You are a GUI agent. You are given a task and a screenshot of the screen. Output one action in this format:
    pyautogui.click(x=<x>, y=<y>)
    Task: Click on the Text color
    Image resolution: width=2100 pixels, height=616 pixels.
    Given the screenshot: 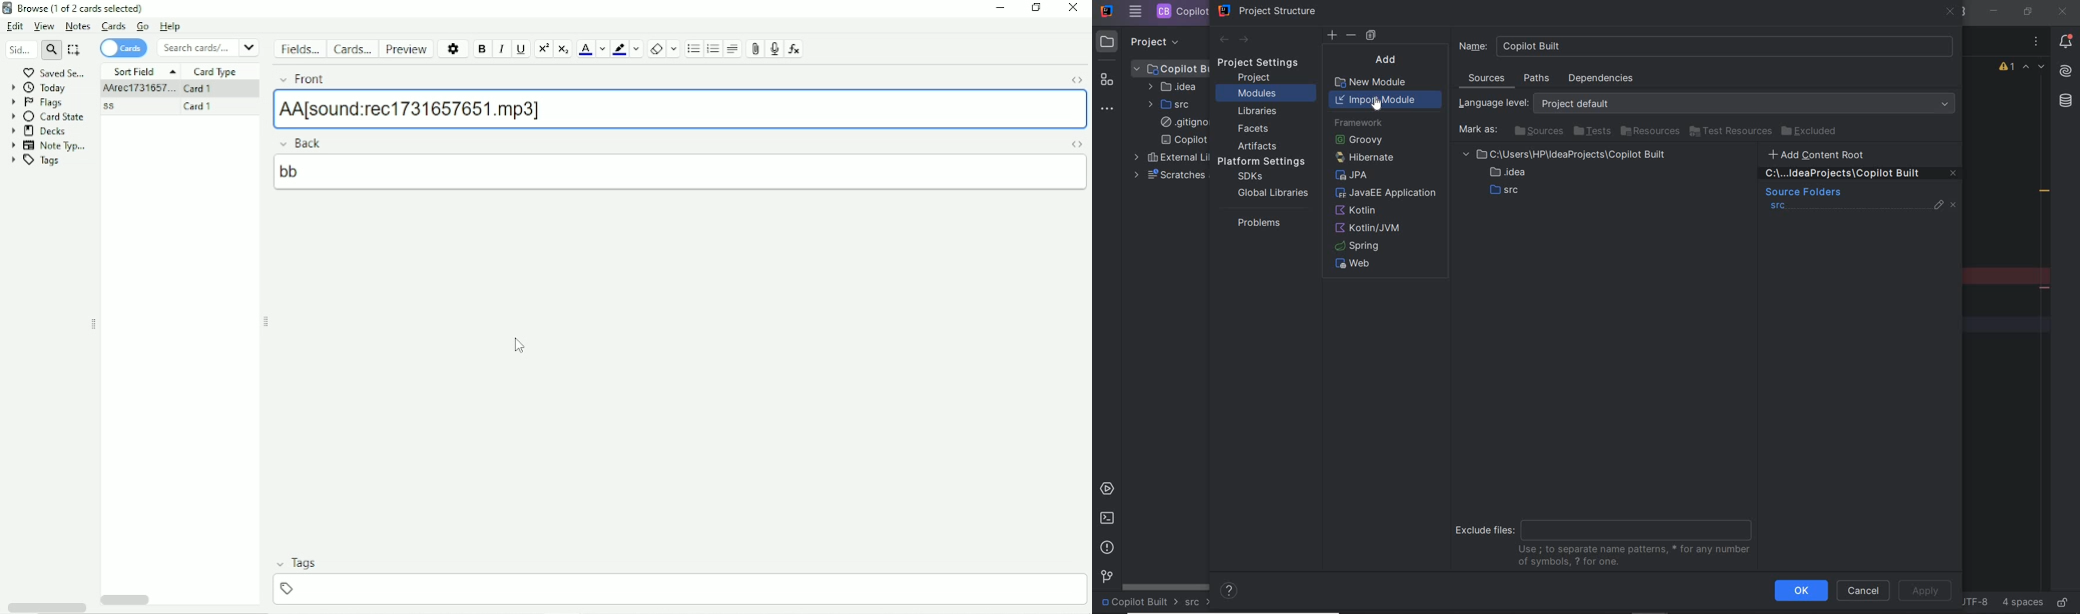 What is the action you would take?
    pyautogui.click(x=586, y=49)
    